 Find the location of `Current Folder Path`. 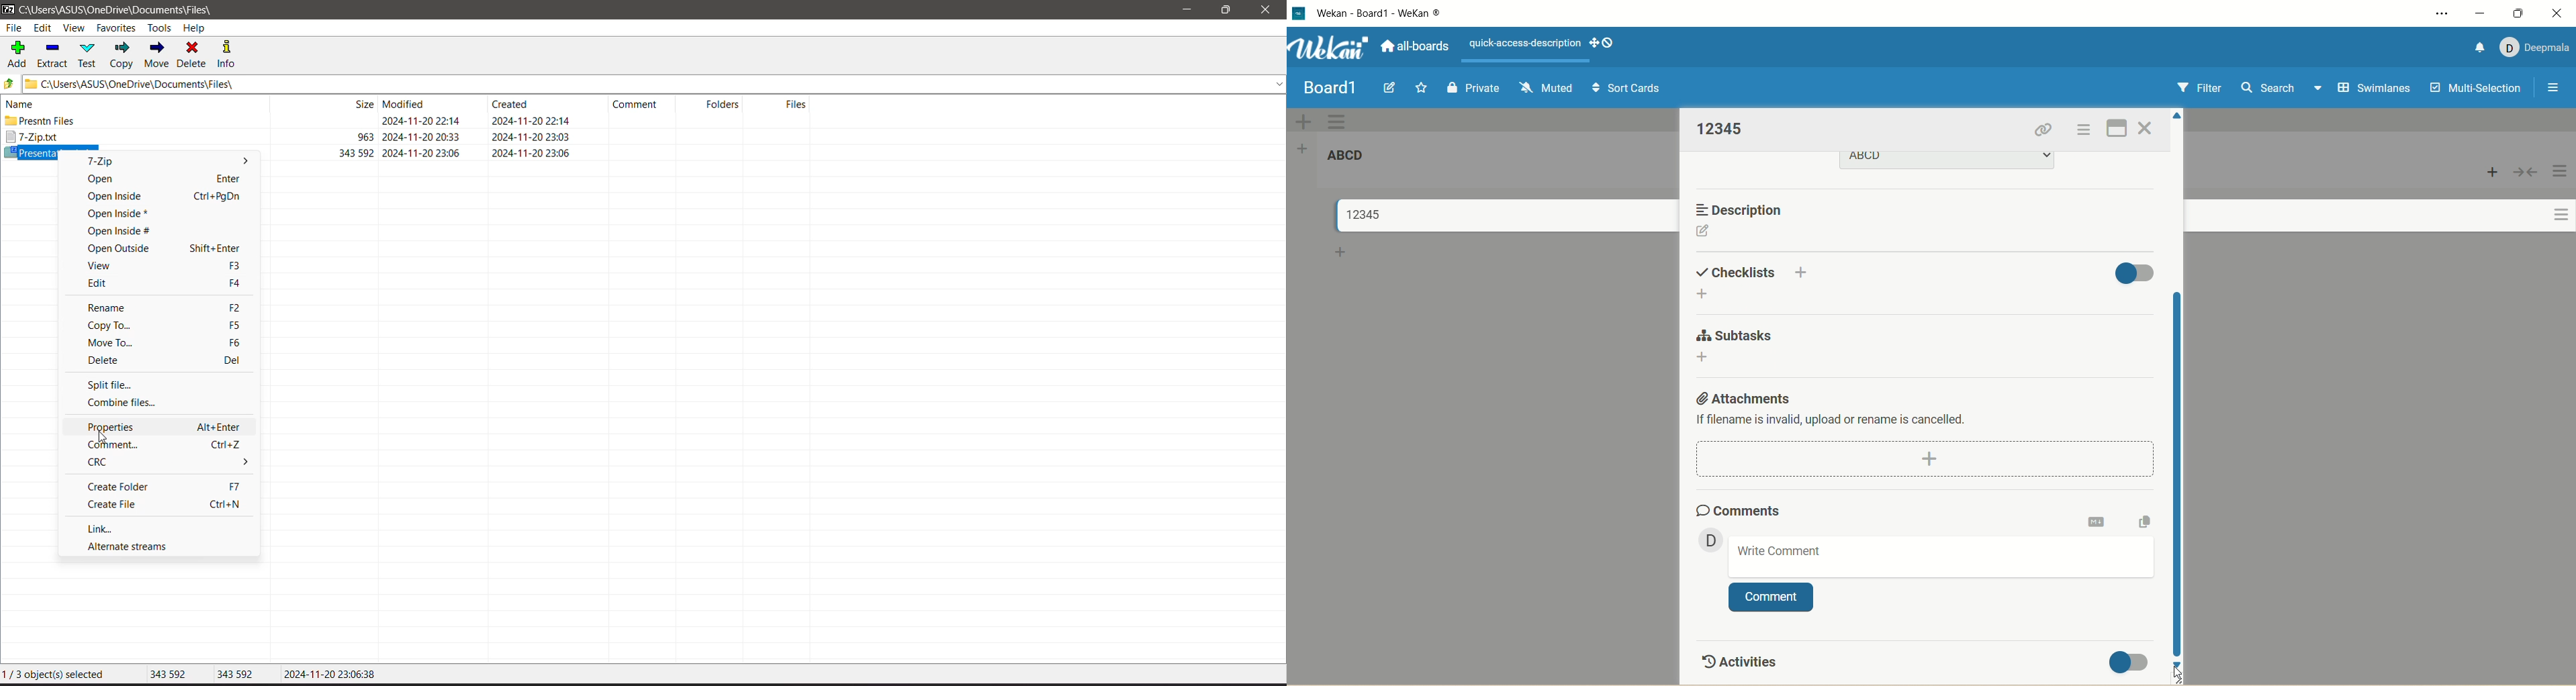

Current Folder Path is located at coordinates (126, 10).